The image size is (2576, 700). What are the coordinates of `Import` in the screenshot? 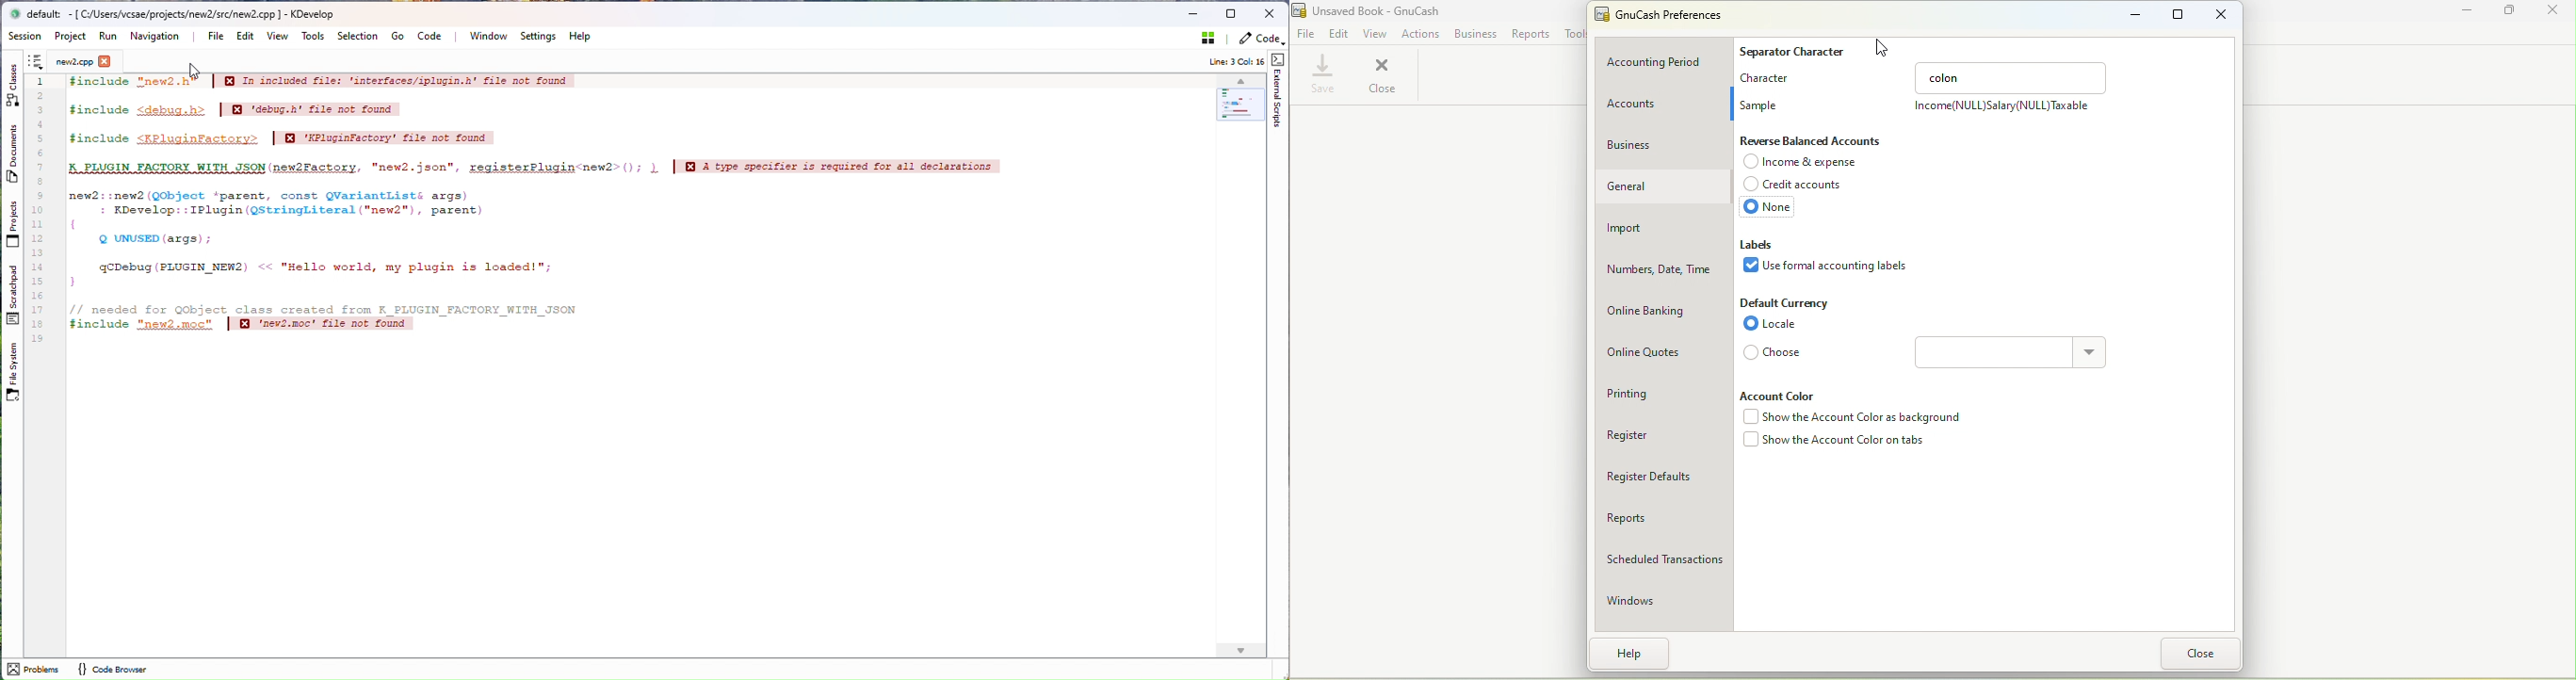 It's located at (1666, 230).